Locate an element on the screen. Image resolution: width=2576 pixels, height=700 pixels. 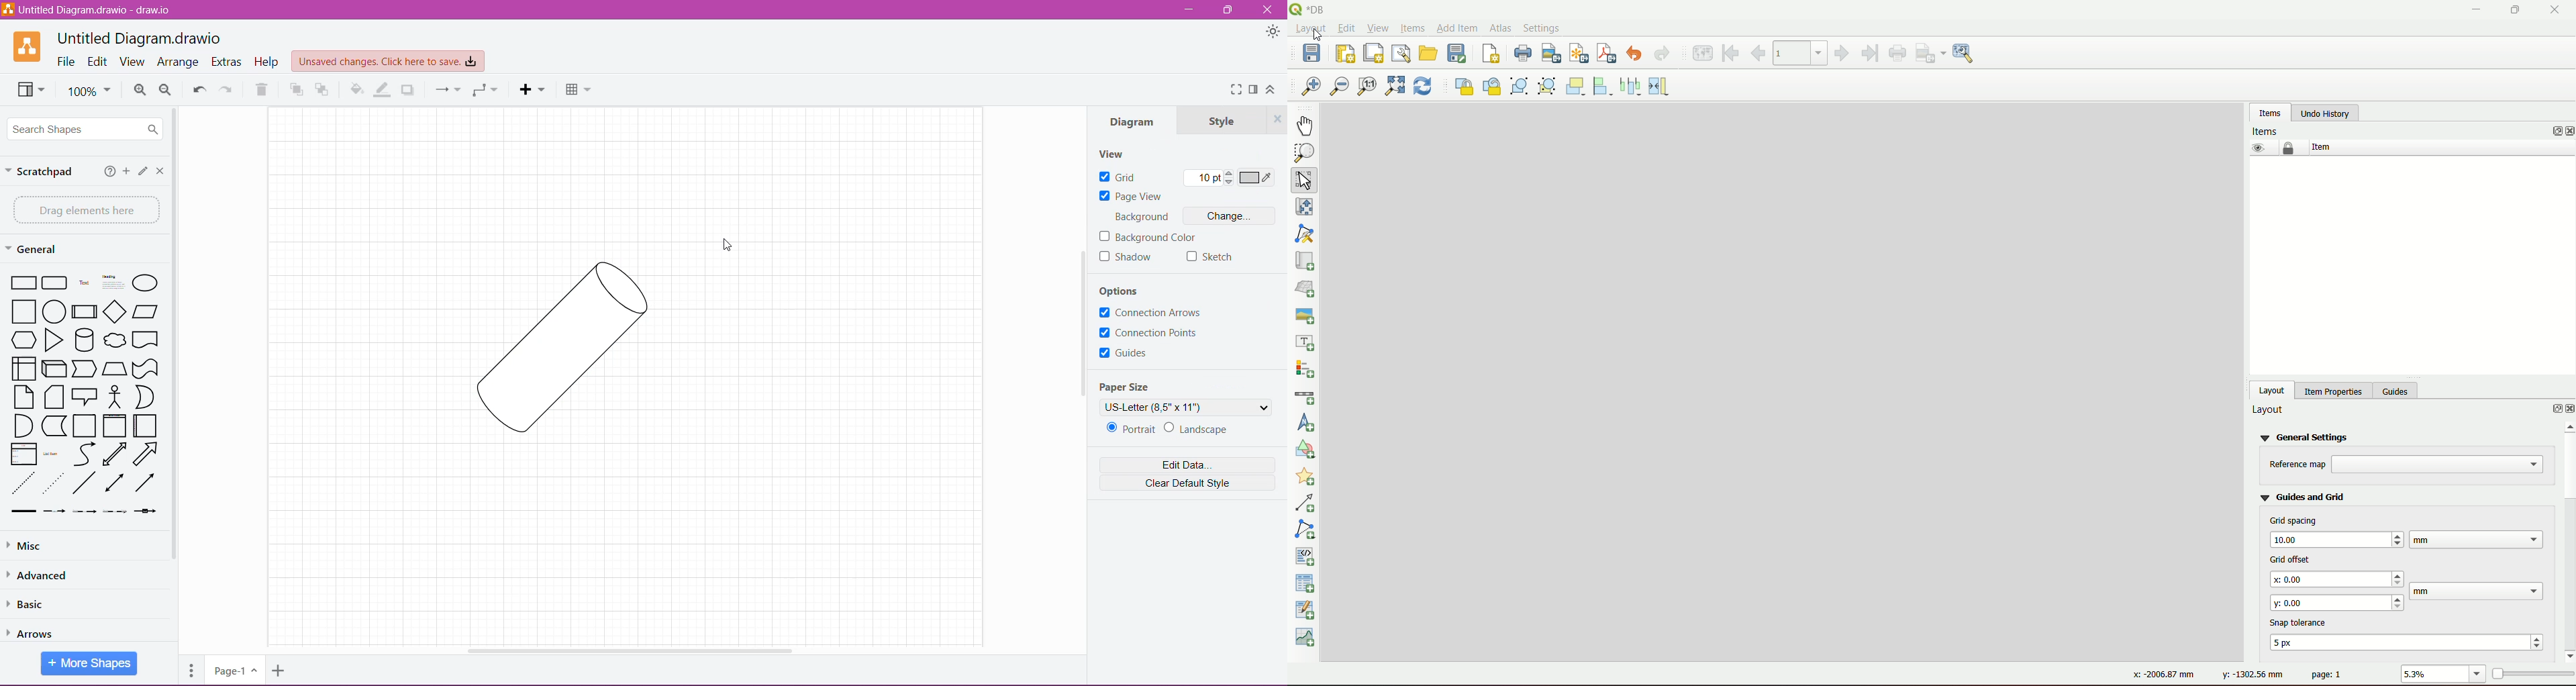
Collapse/Expand is located at coordinates (1271, 89).